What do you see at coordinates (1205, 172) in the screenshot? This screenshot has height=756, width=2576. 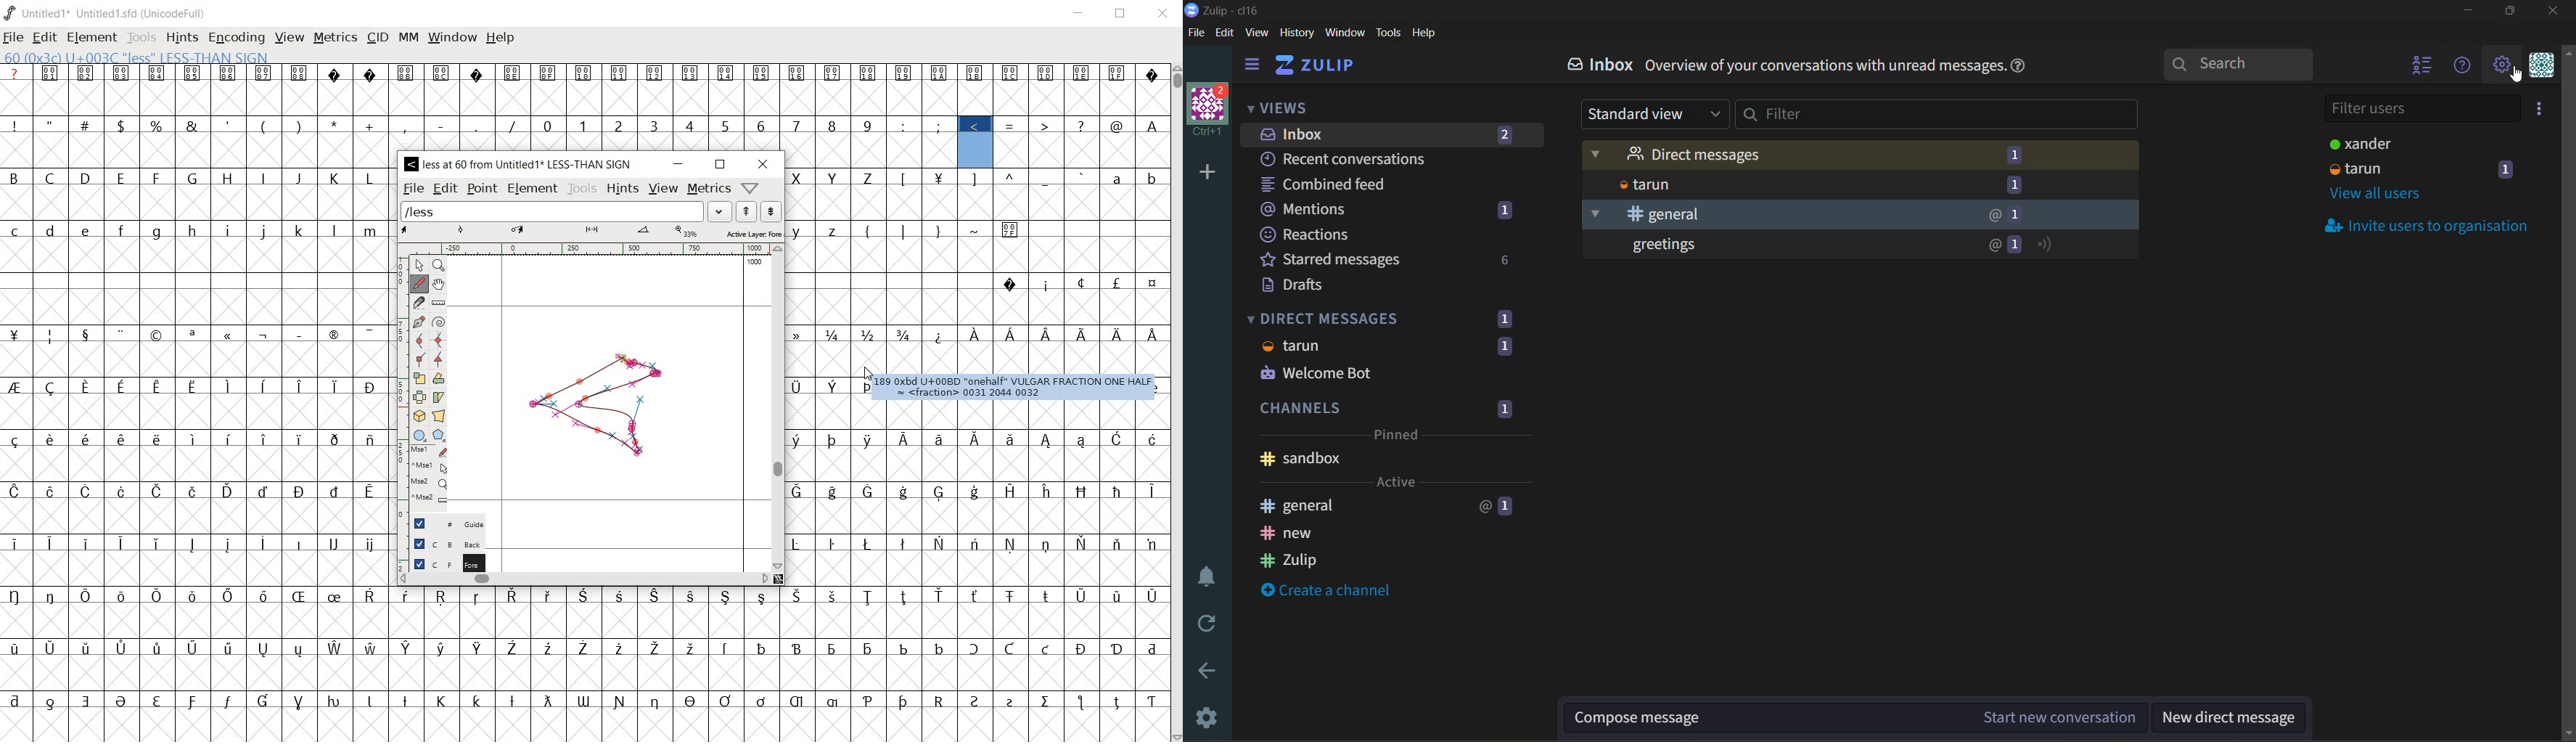 I see `add organisation` at bounding box center [1205, 172].